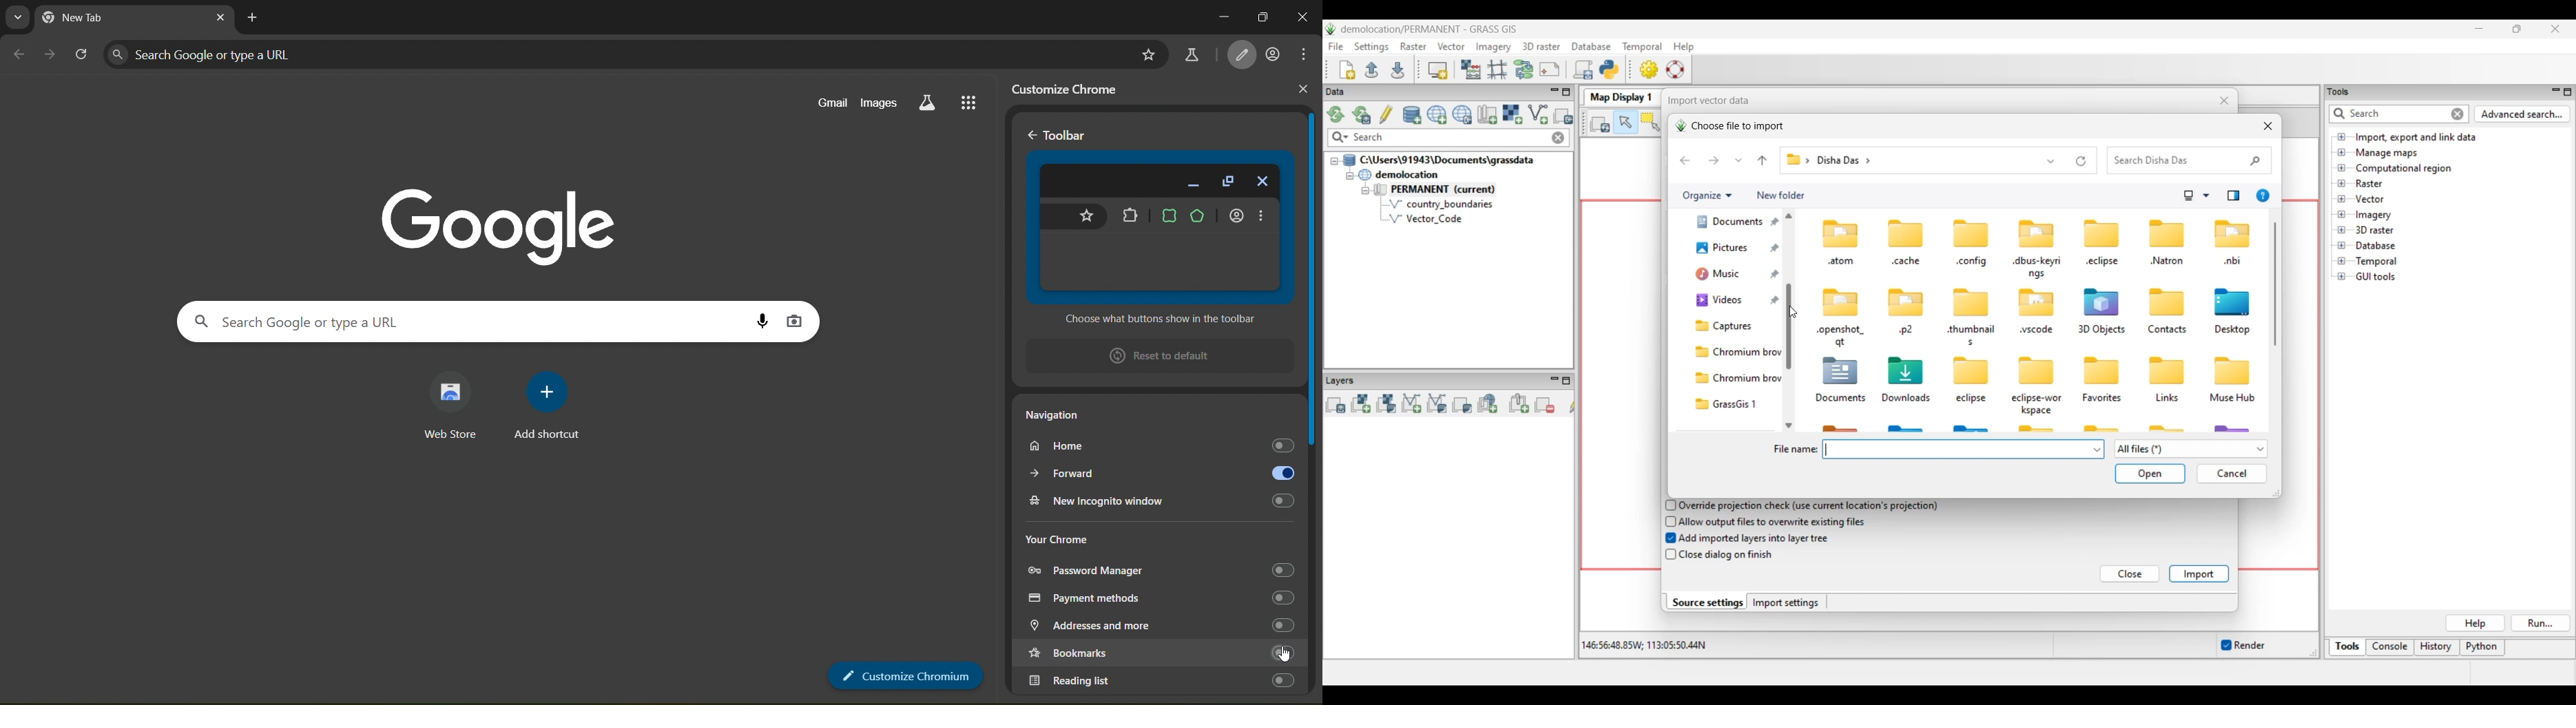  Describe the element at coordinates (1058, 417) in the screenshot. I see `Navigation` at that location.